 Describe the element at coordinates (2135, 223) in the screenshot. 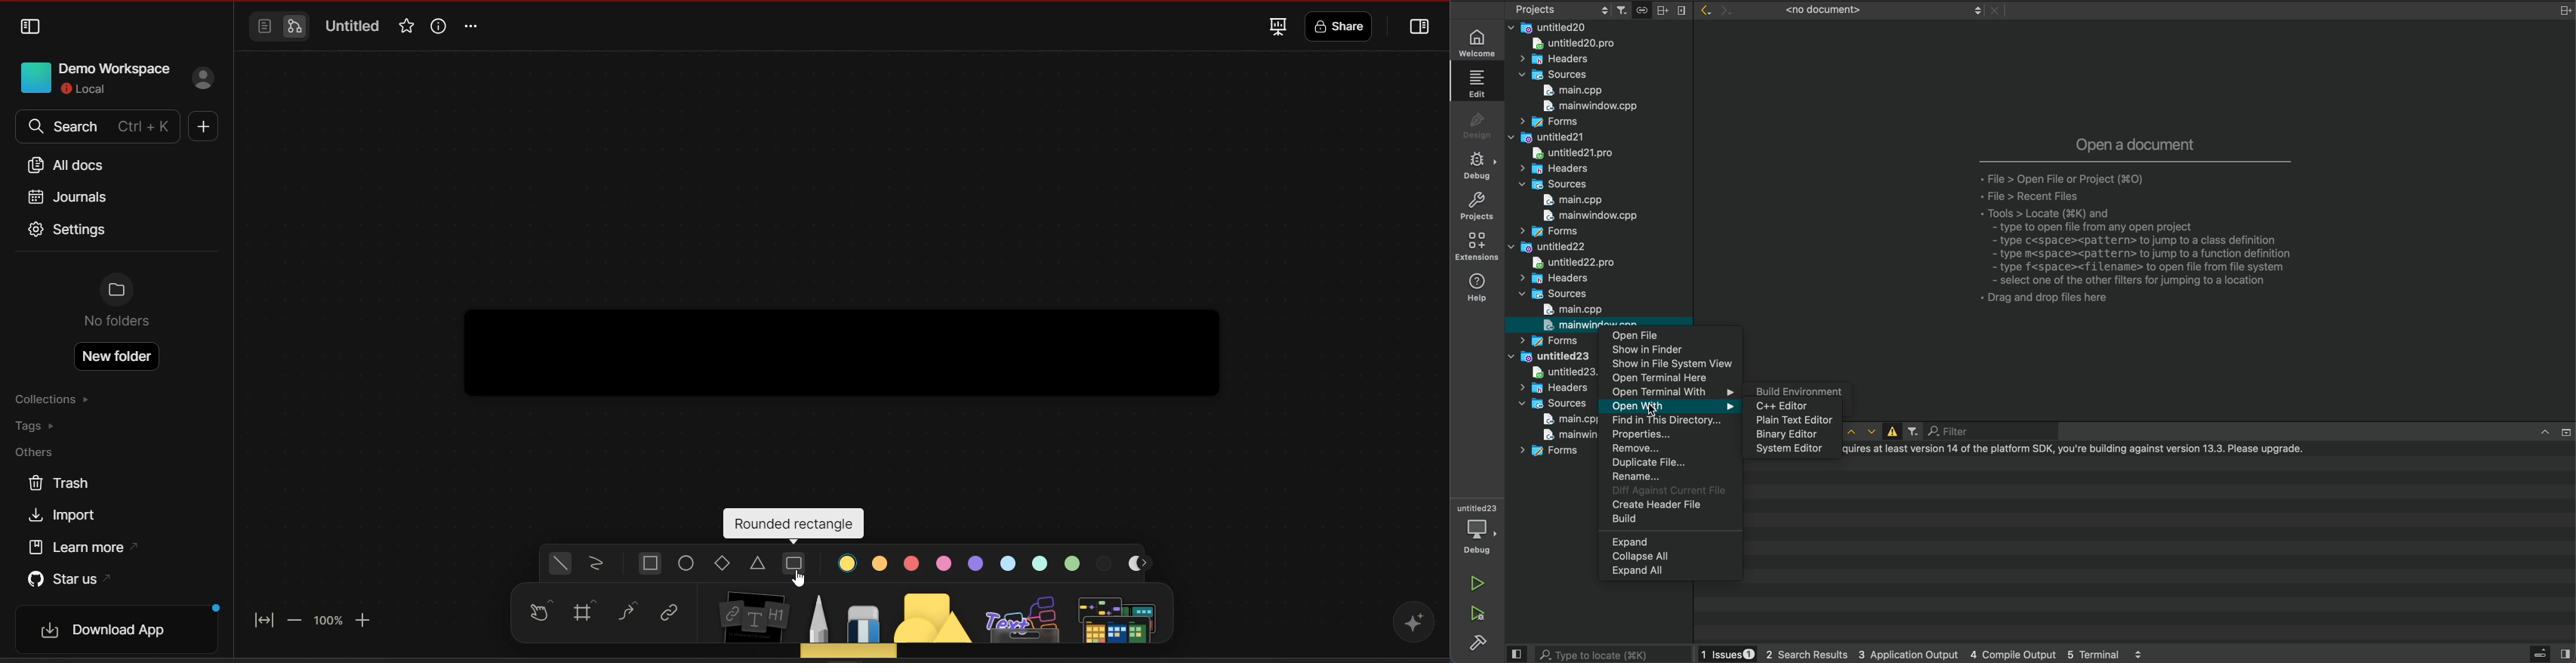

I see `description` at that location.